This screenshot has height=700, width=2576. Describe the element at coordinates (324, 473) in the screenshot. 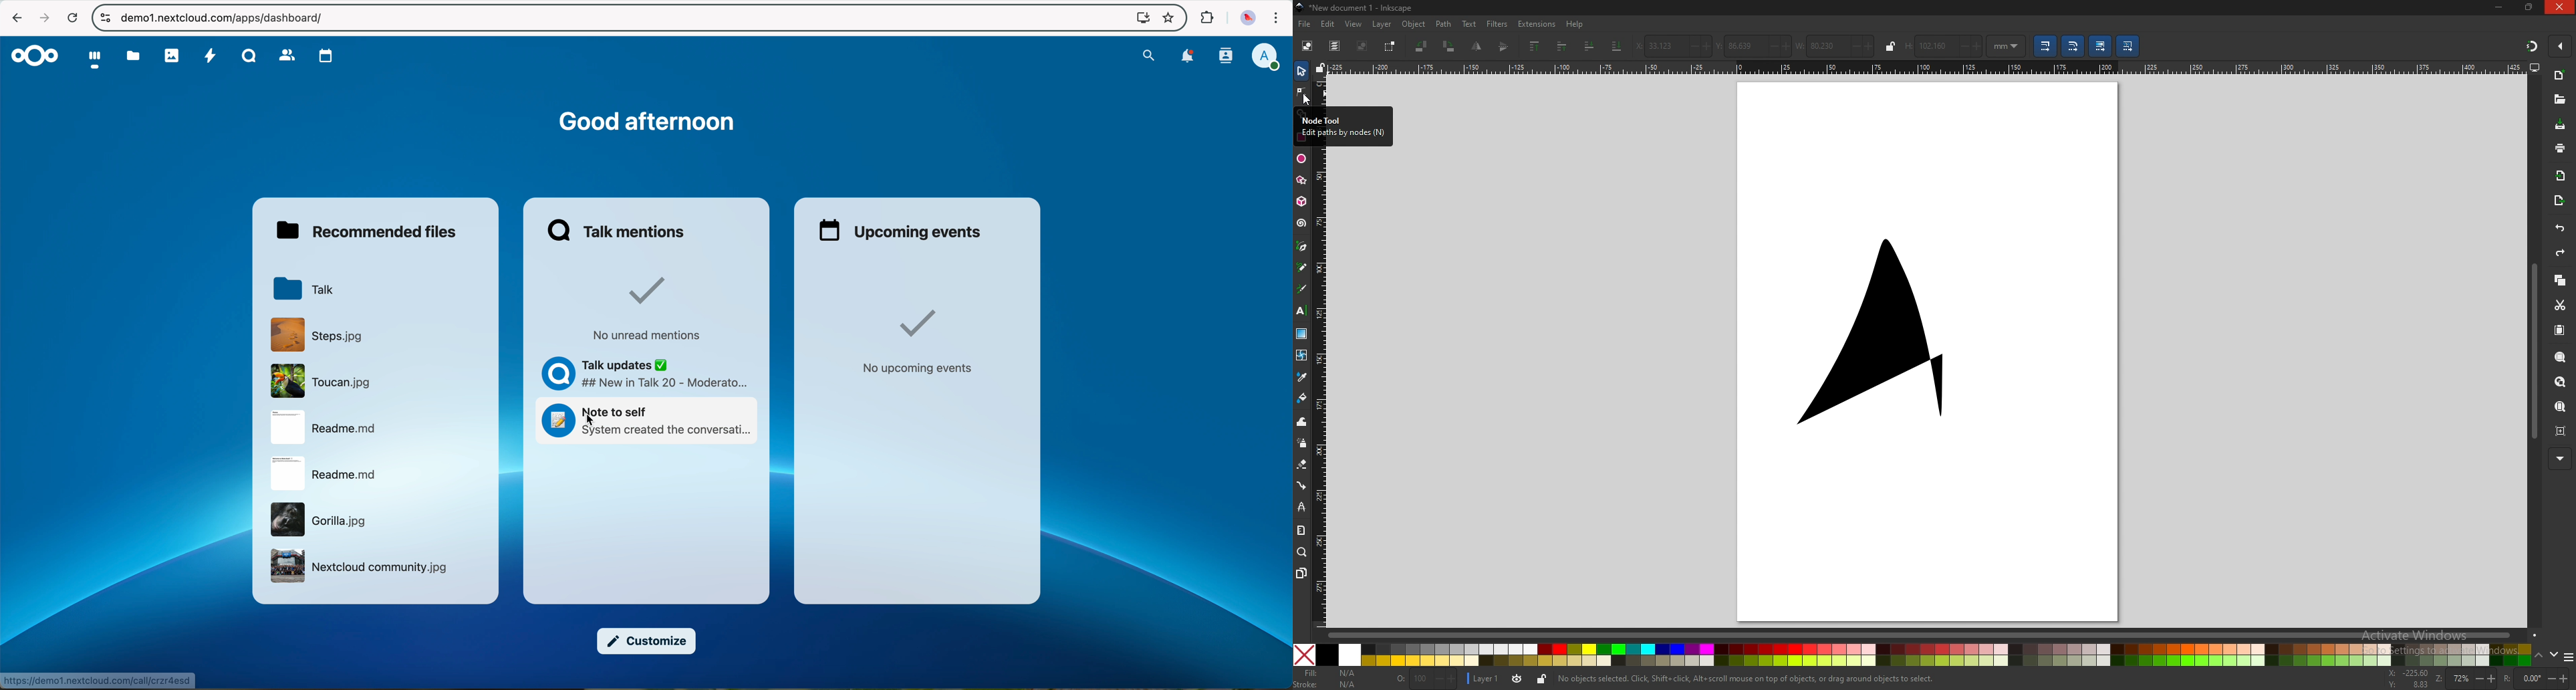

I see `file` at that location.